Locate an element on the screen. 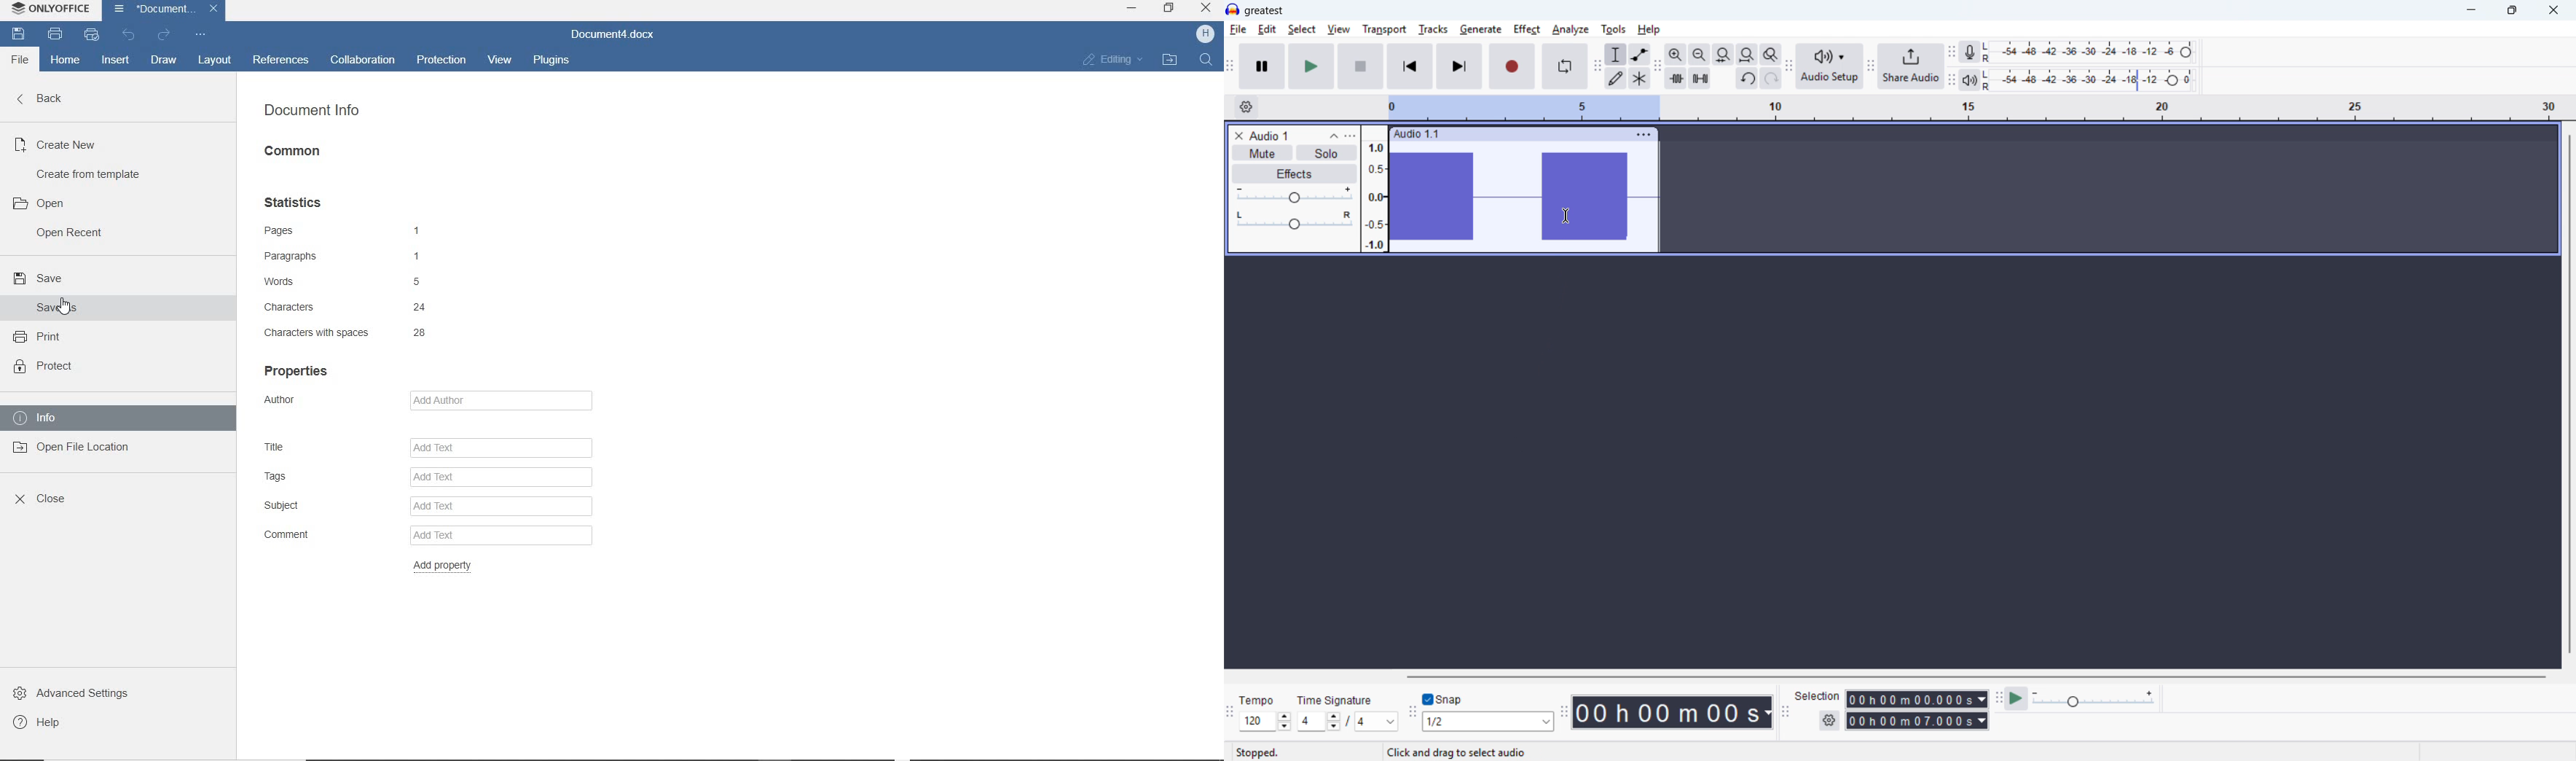 This screenshot has width=2576, height=784. paragraphs 1 is located at coordinates (347, 257).